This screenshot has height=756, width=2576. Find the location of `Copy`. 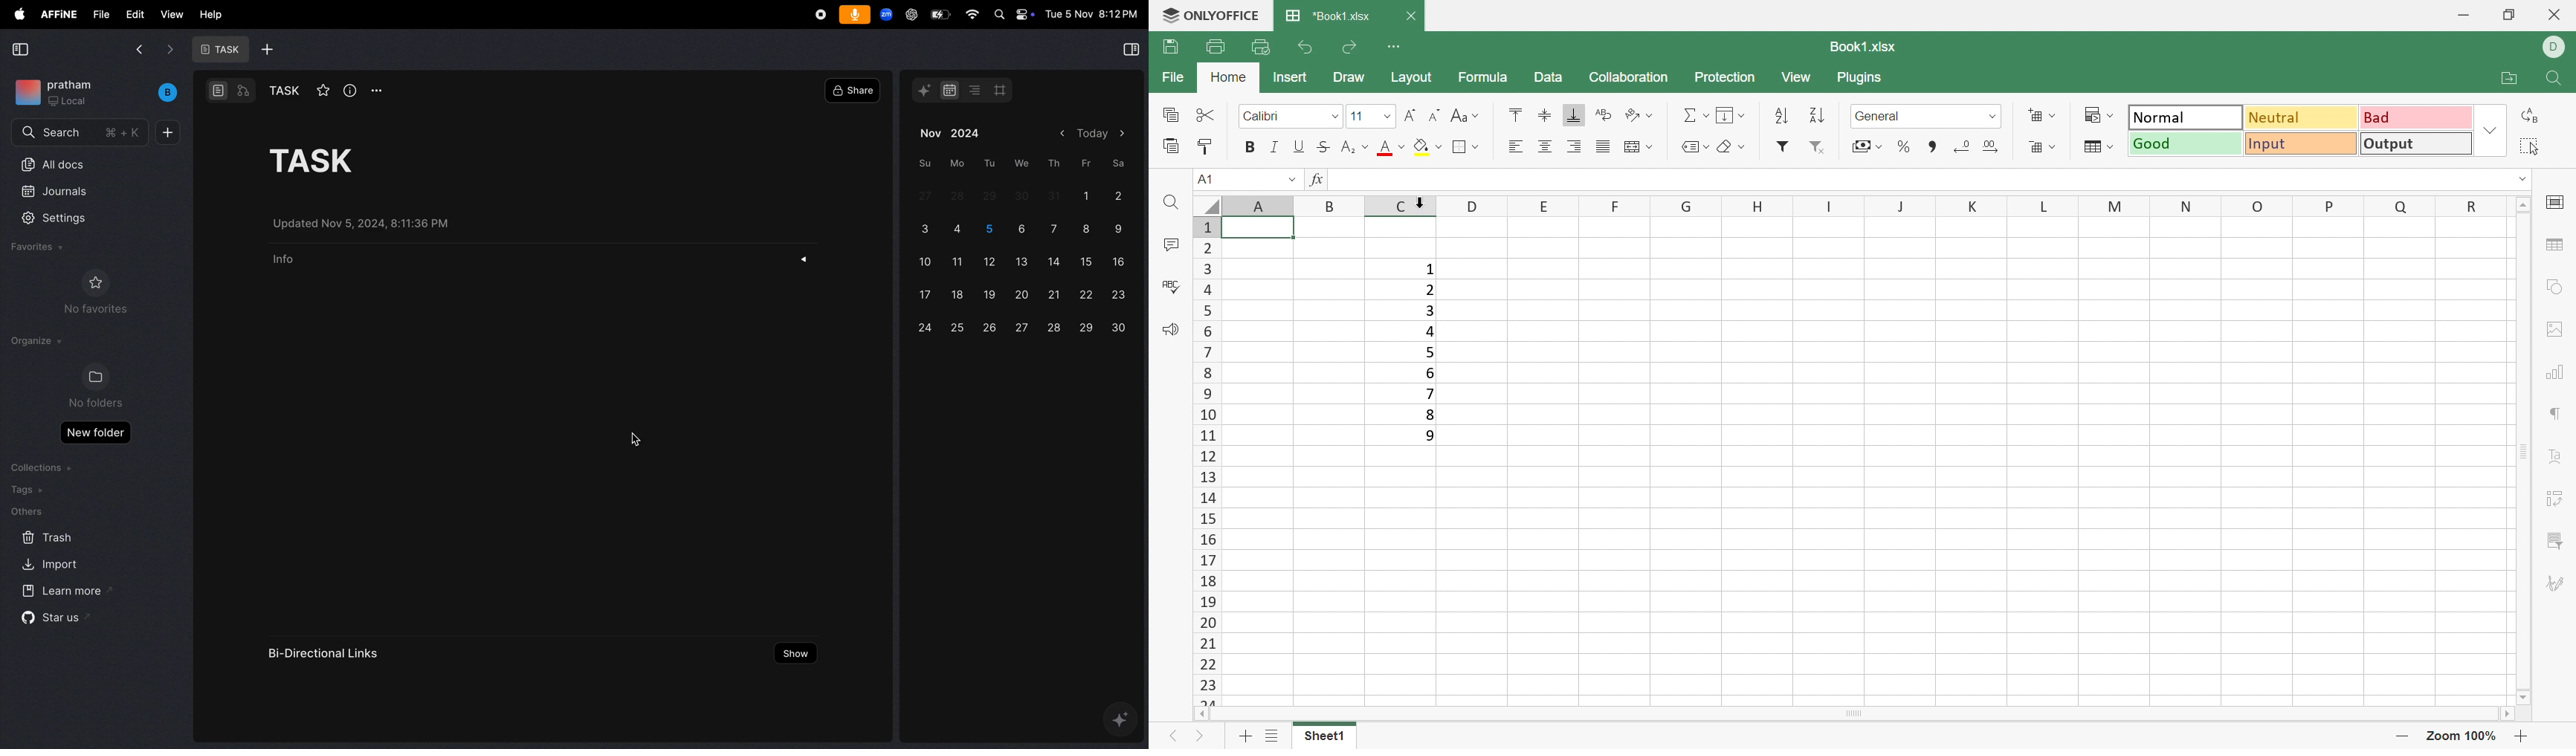

Copy is located at coordinates (1169, 115).